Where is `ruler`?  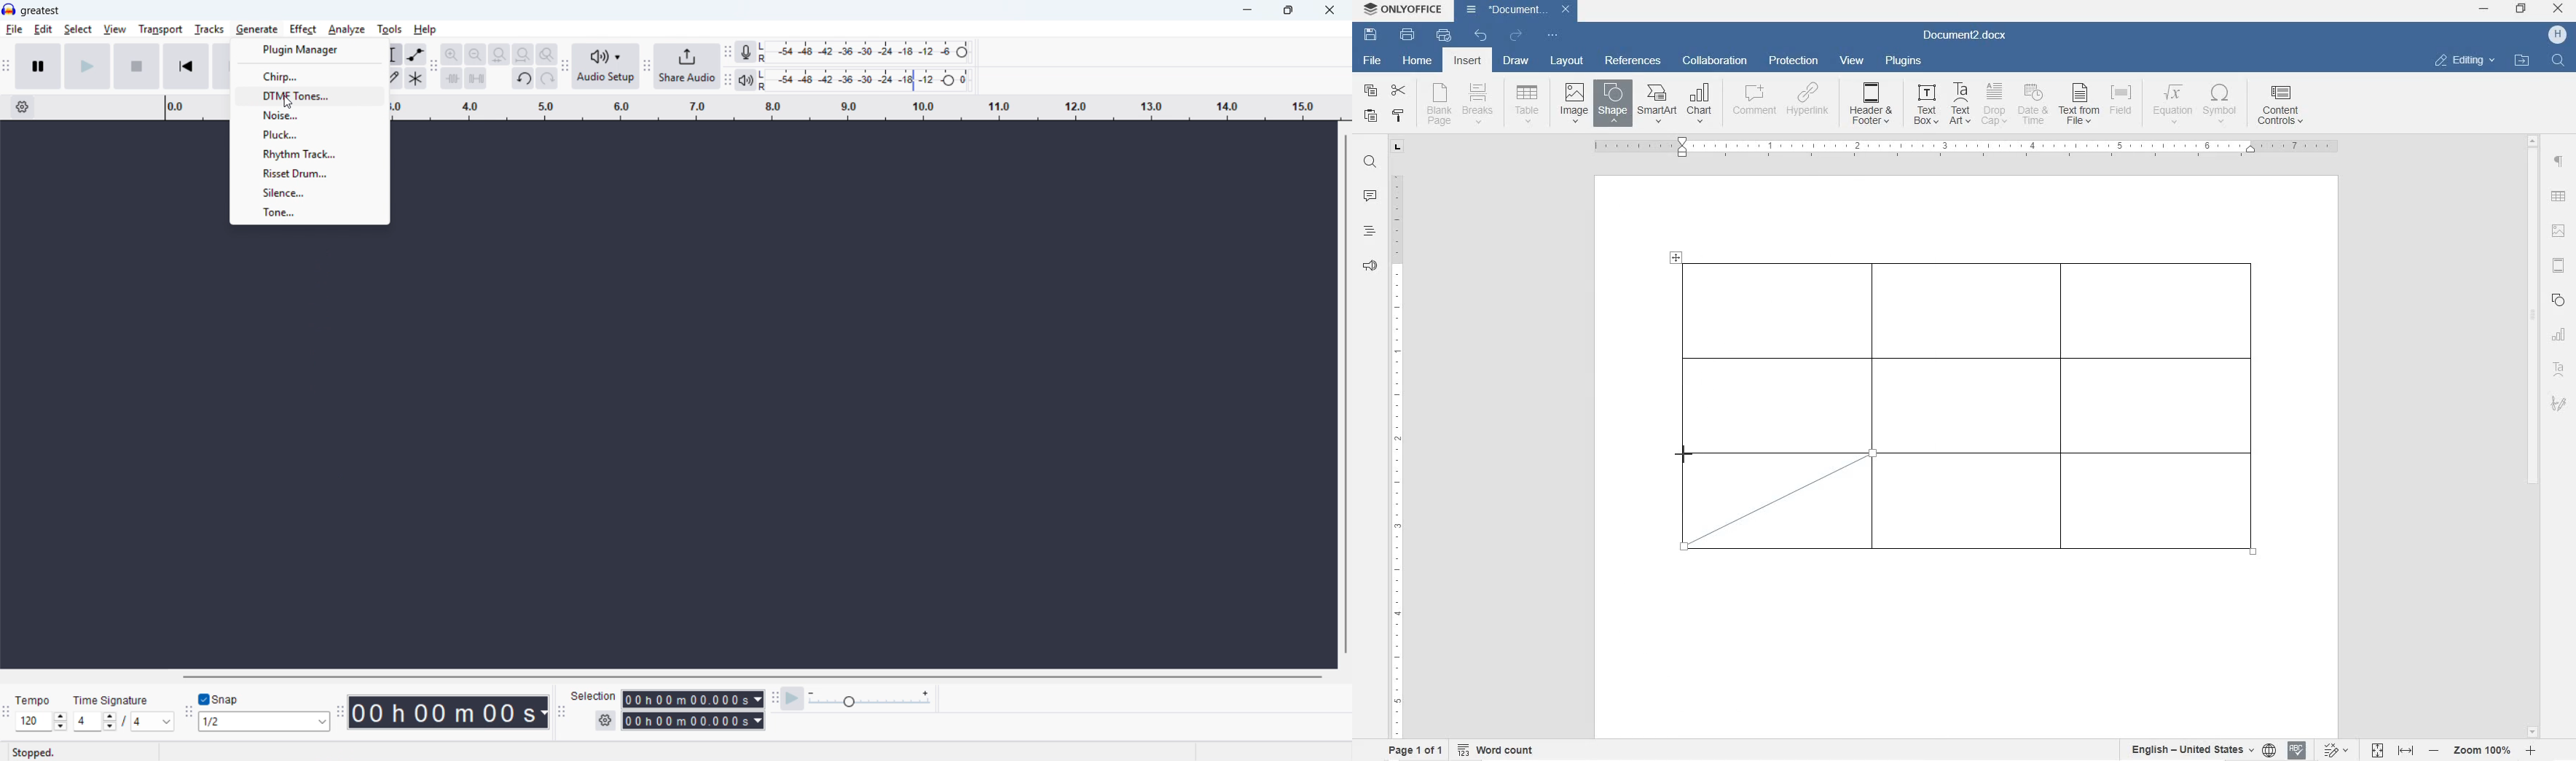
ruler is located at coordinates (1972, 149).